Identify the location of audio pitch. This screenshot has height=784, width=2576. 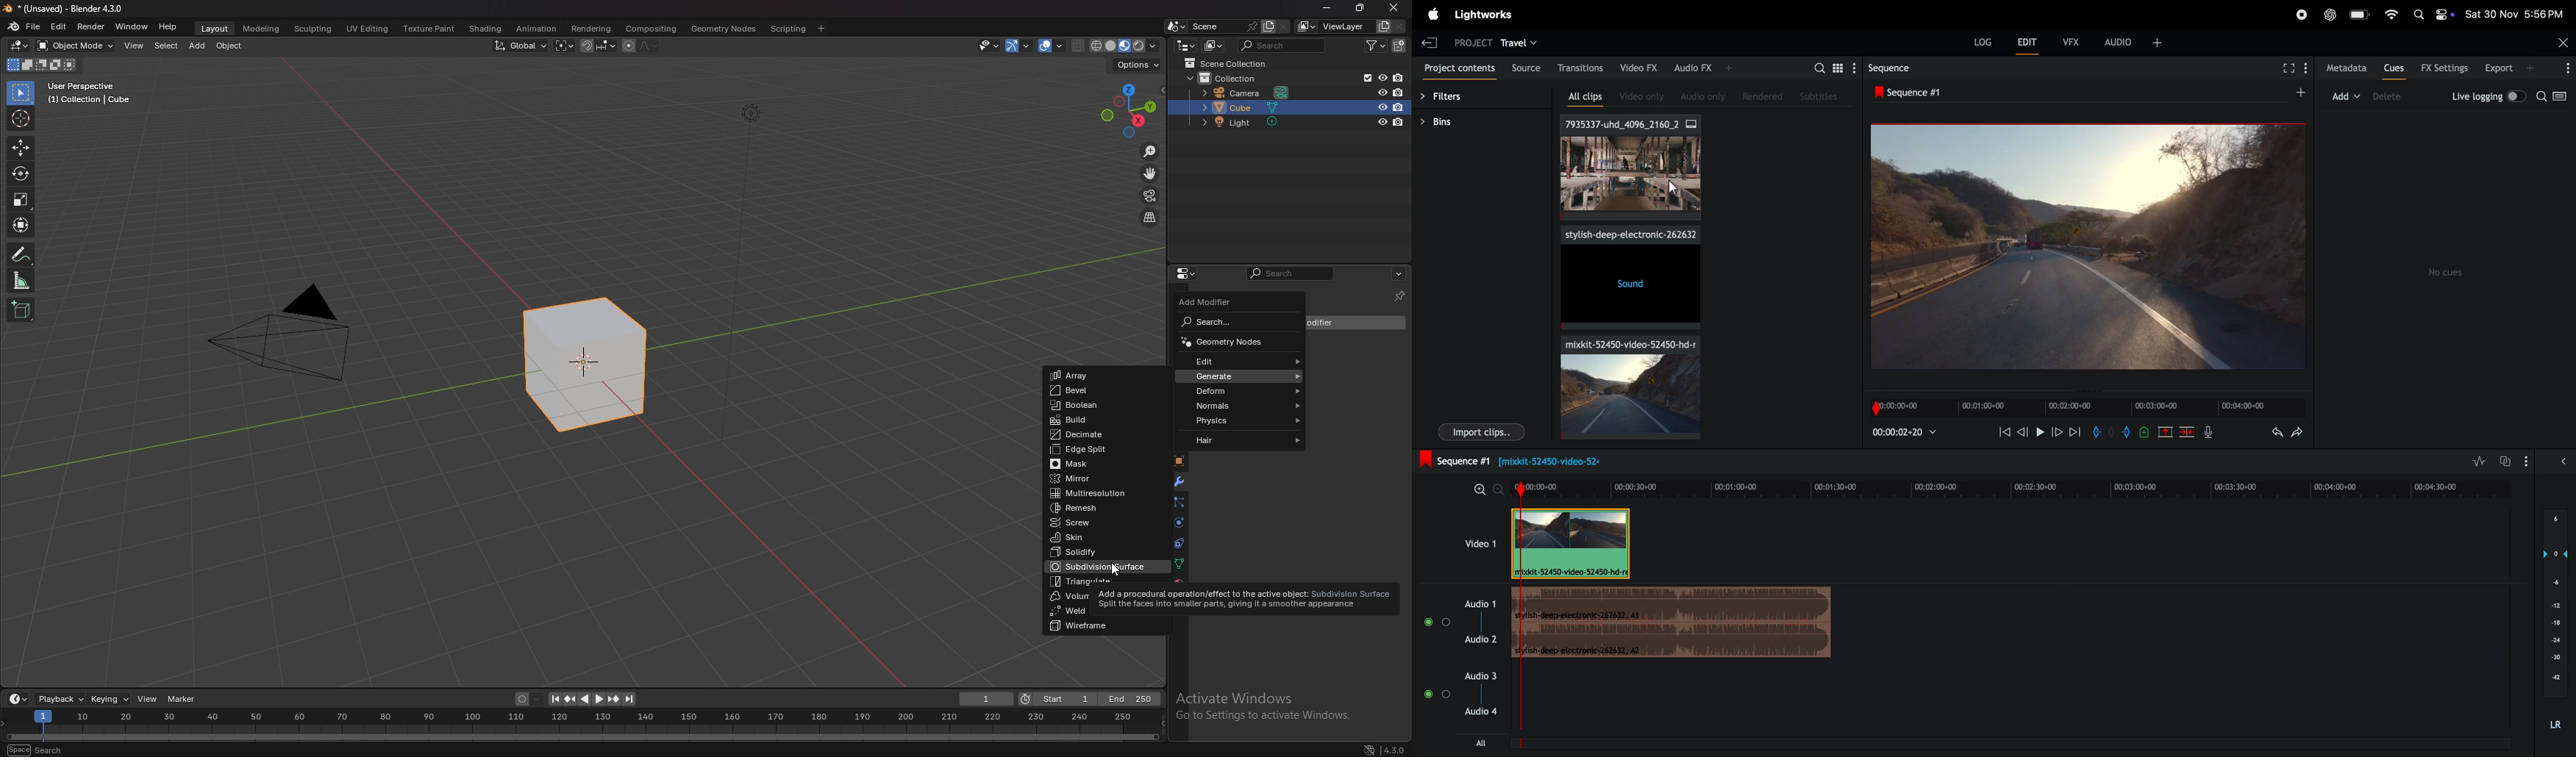
(2559, 621).